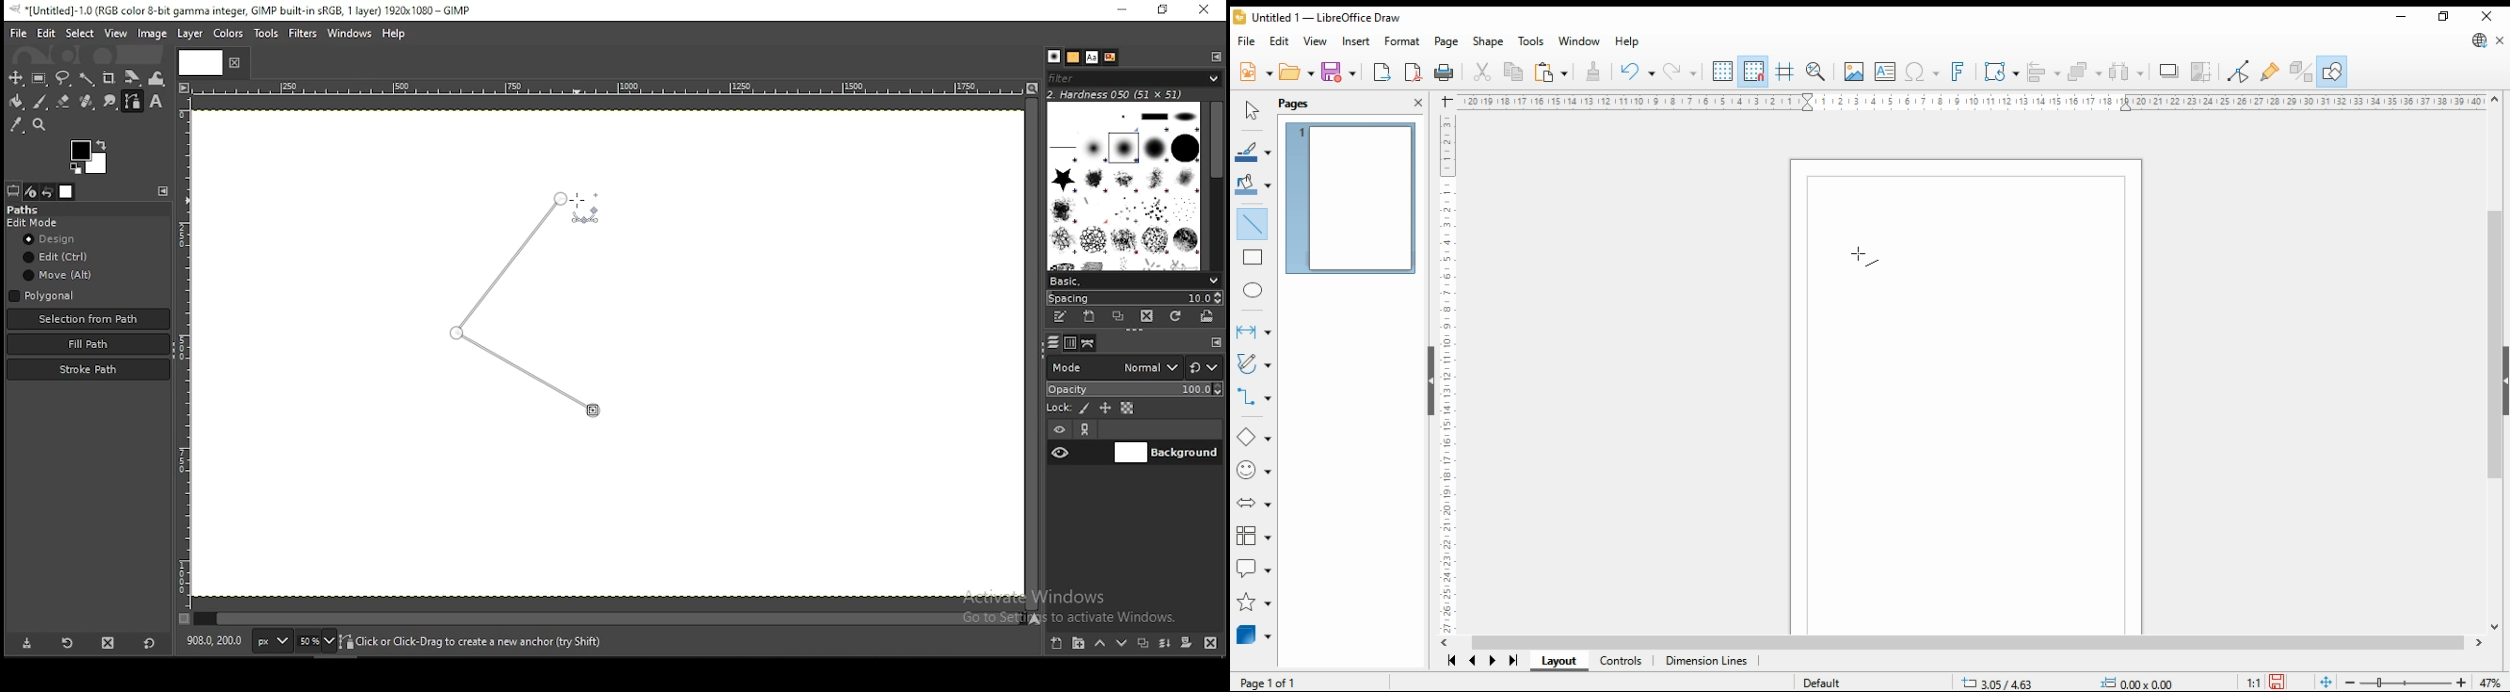  What do you see at coordinates (133, 78) in the screenshot?
I see `shear tool` at bounding box center [133, 78].